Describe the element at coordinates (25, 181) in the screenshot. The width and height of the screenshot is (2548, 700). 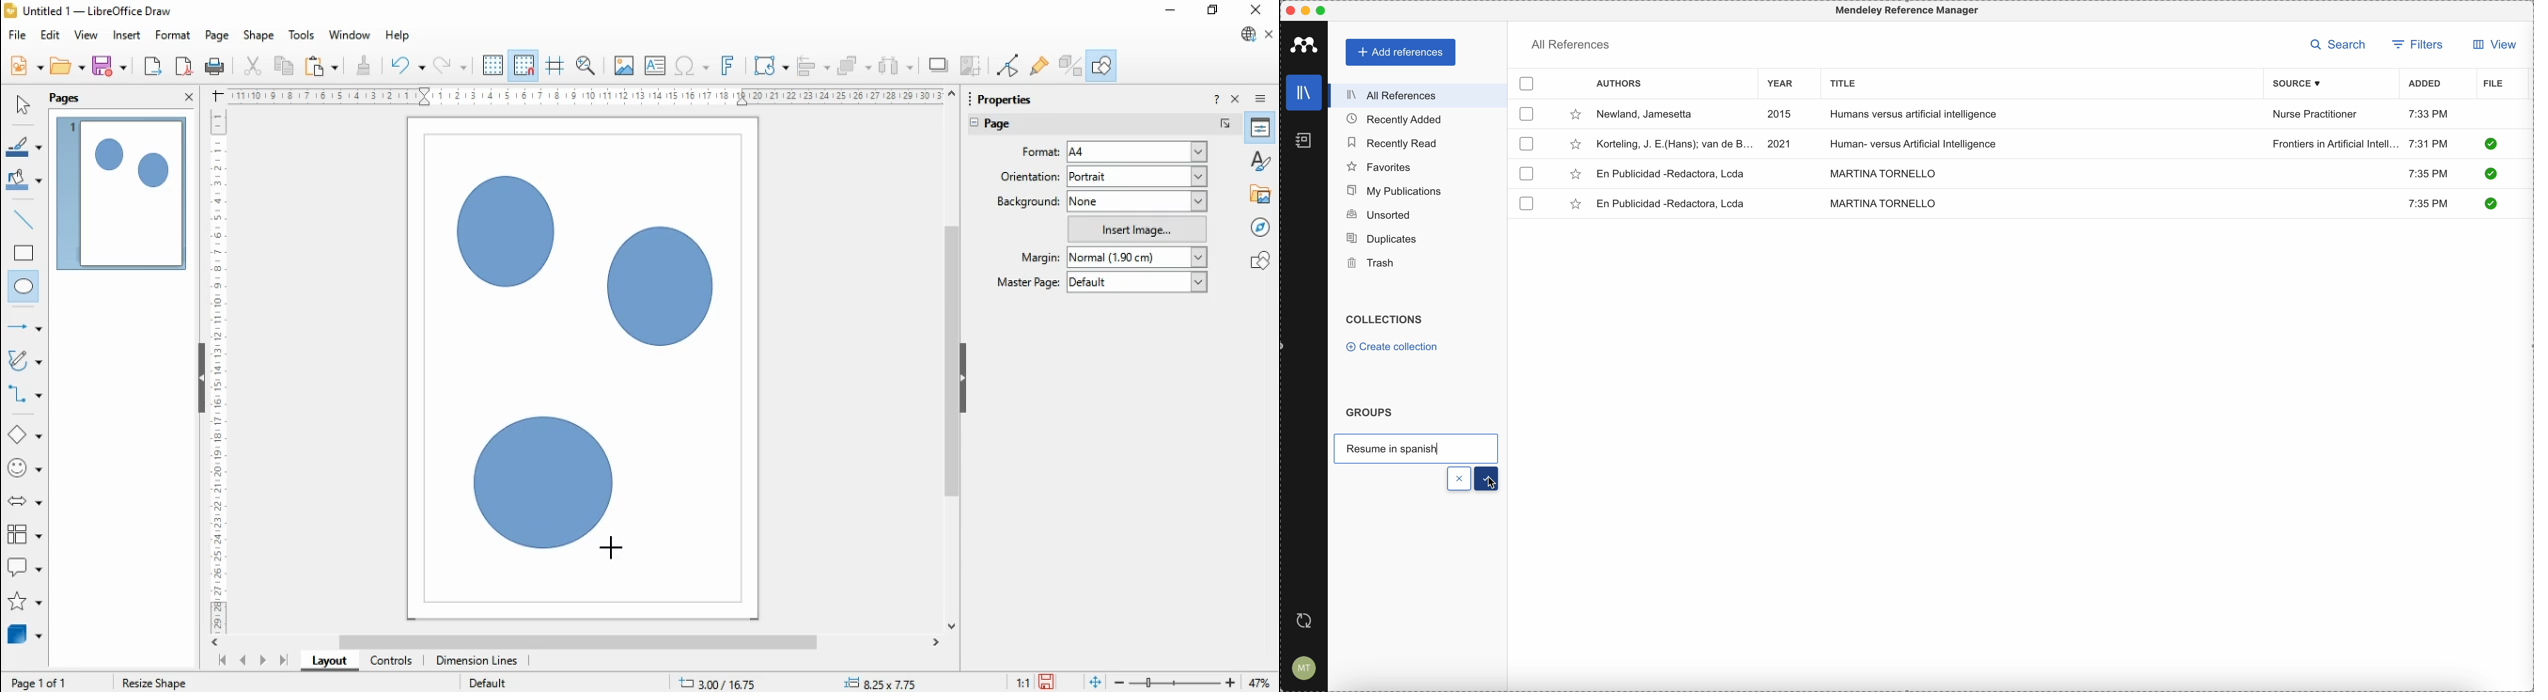
I see `fill color` at that location.